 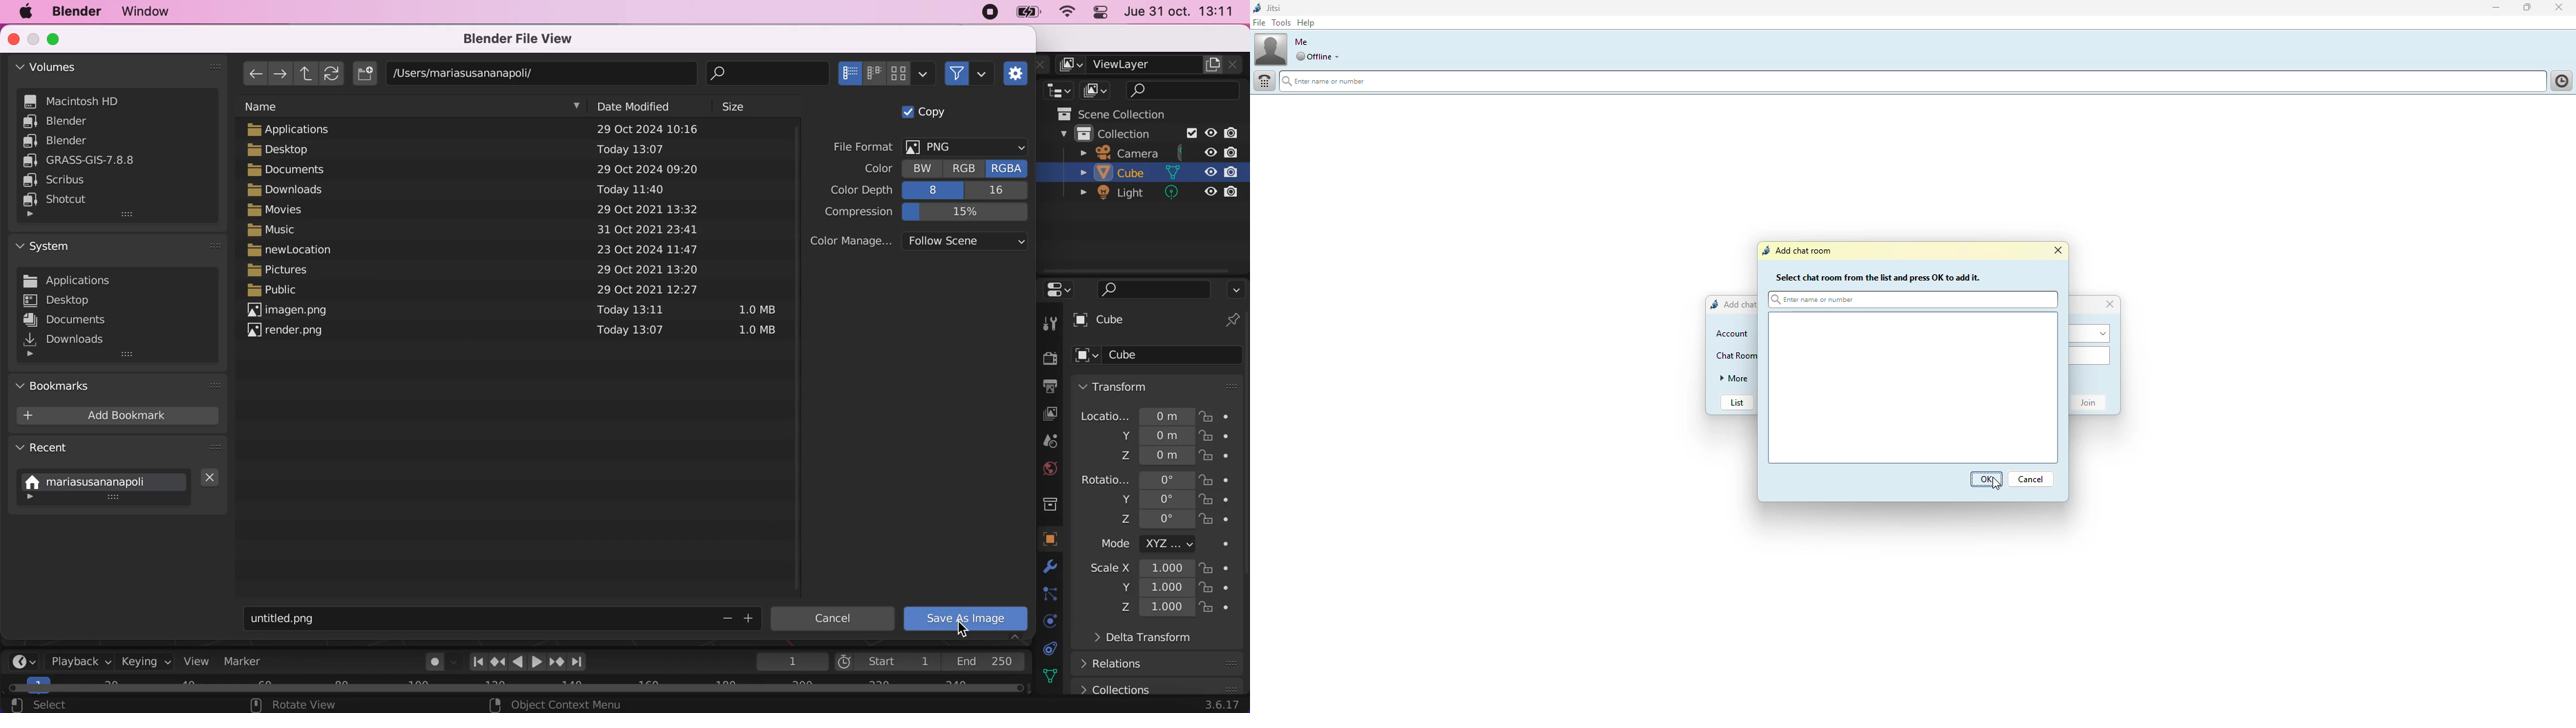 What do you see at coordinates (1732, 303) in the screenshot?
I see `add chat room` at bounding box center [1732, 303].